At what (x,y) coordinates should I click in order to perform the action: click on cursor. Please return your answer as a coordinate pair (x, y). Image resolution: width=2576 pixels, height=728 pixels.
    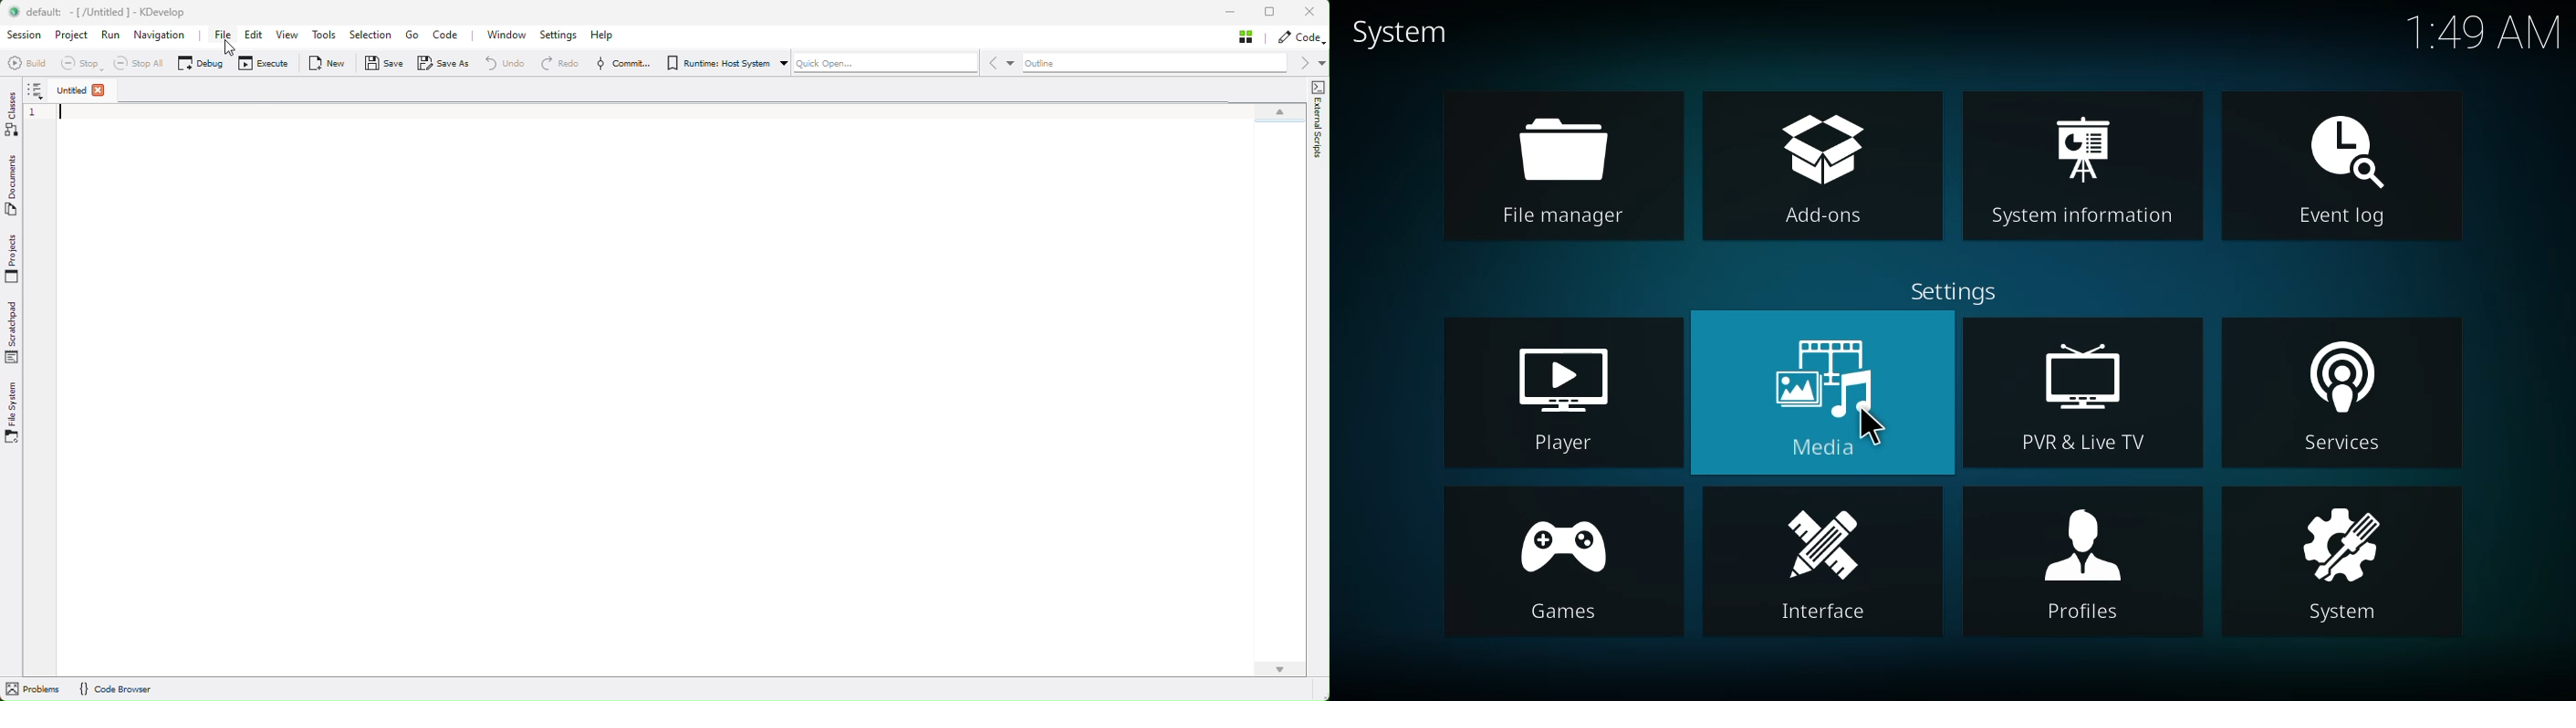
    Looking at the image, I should click on (1872, 431).